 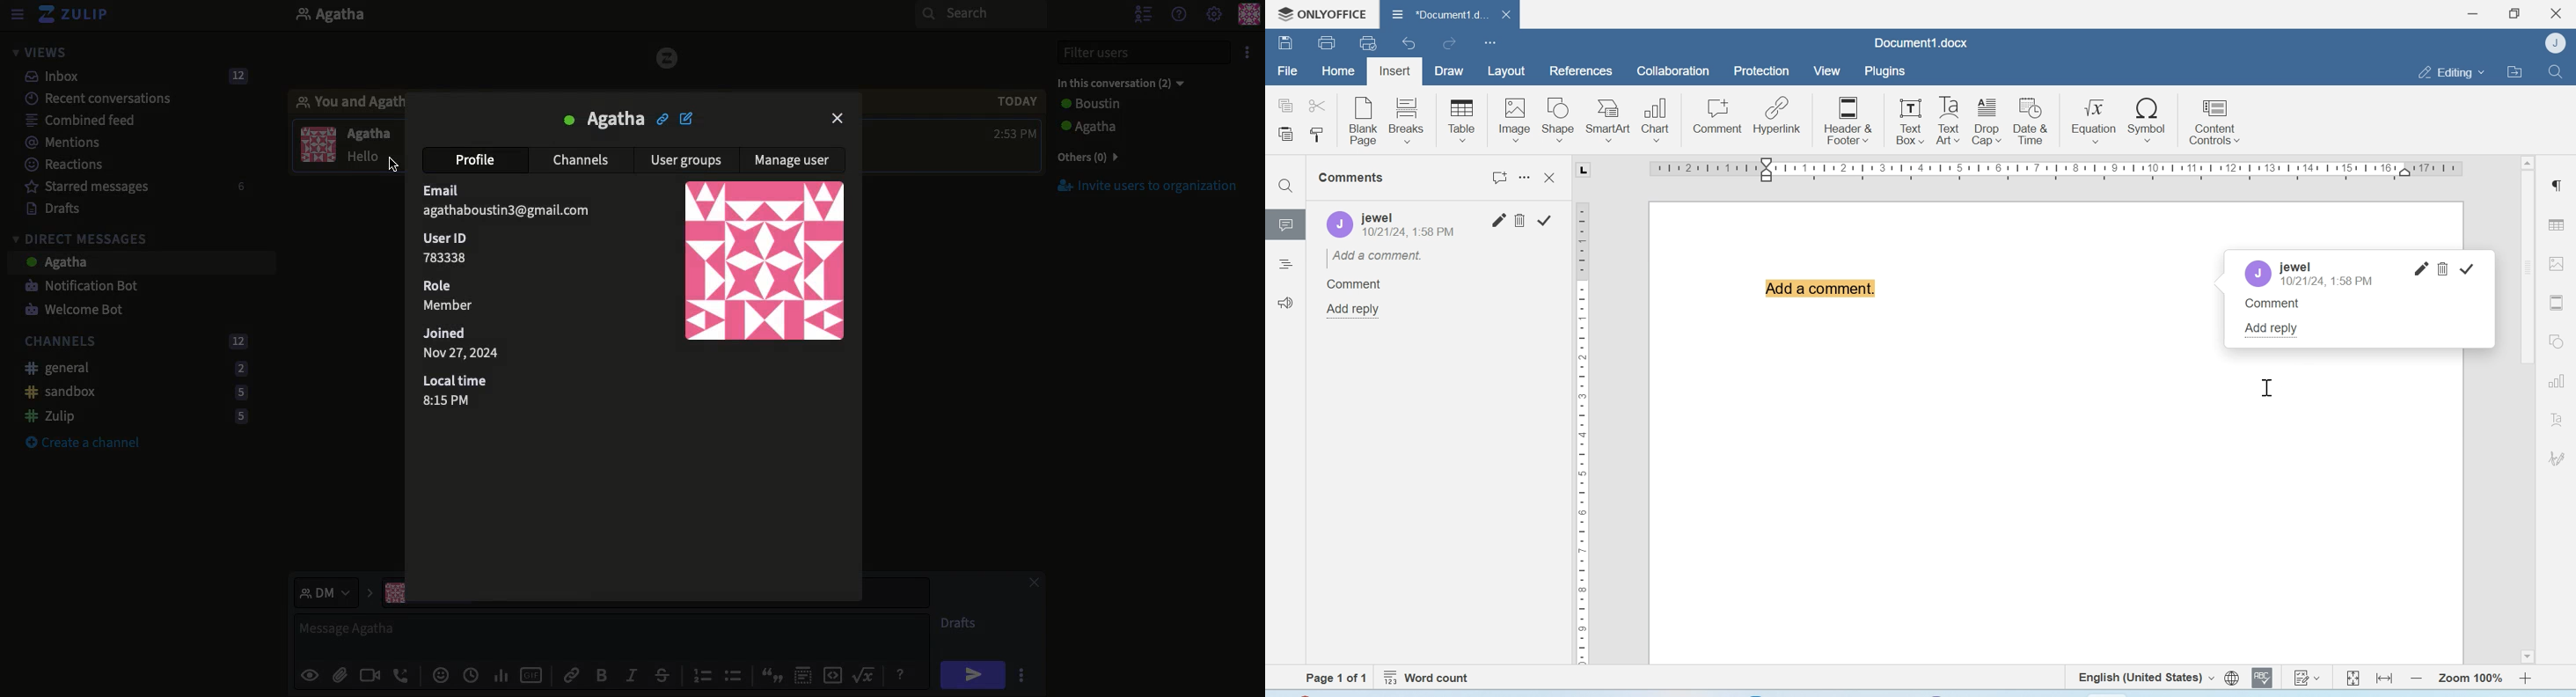 I want to click on Preview, so click(x=308, y=673).